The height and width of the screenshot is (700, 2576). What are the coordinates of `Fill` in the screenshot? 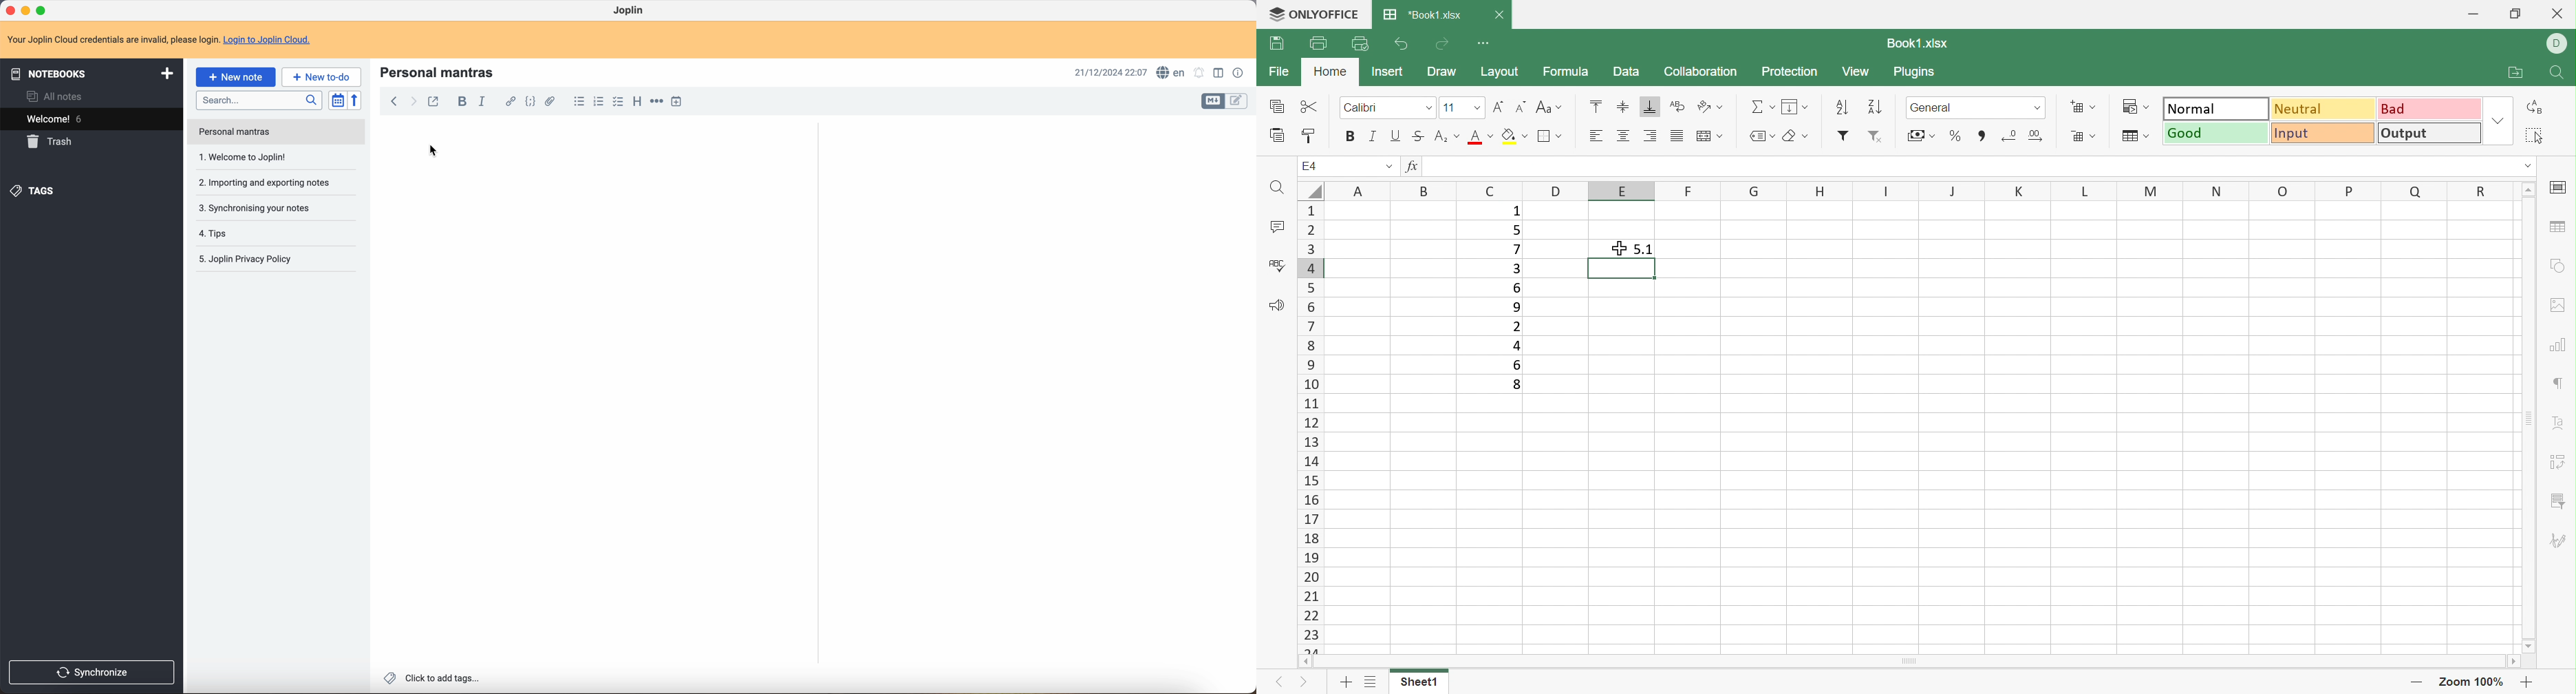 It's located at (1794, 106).